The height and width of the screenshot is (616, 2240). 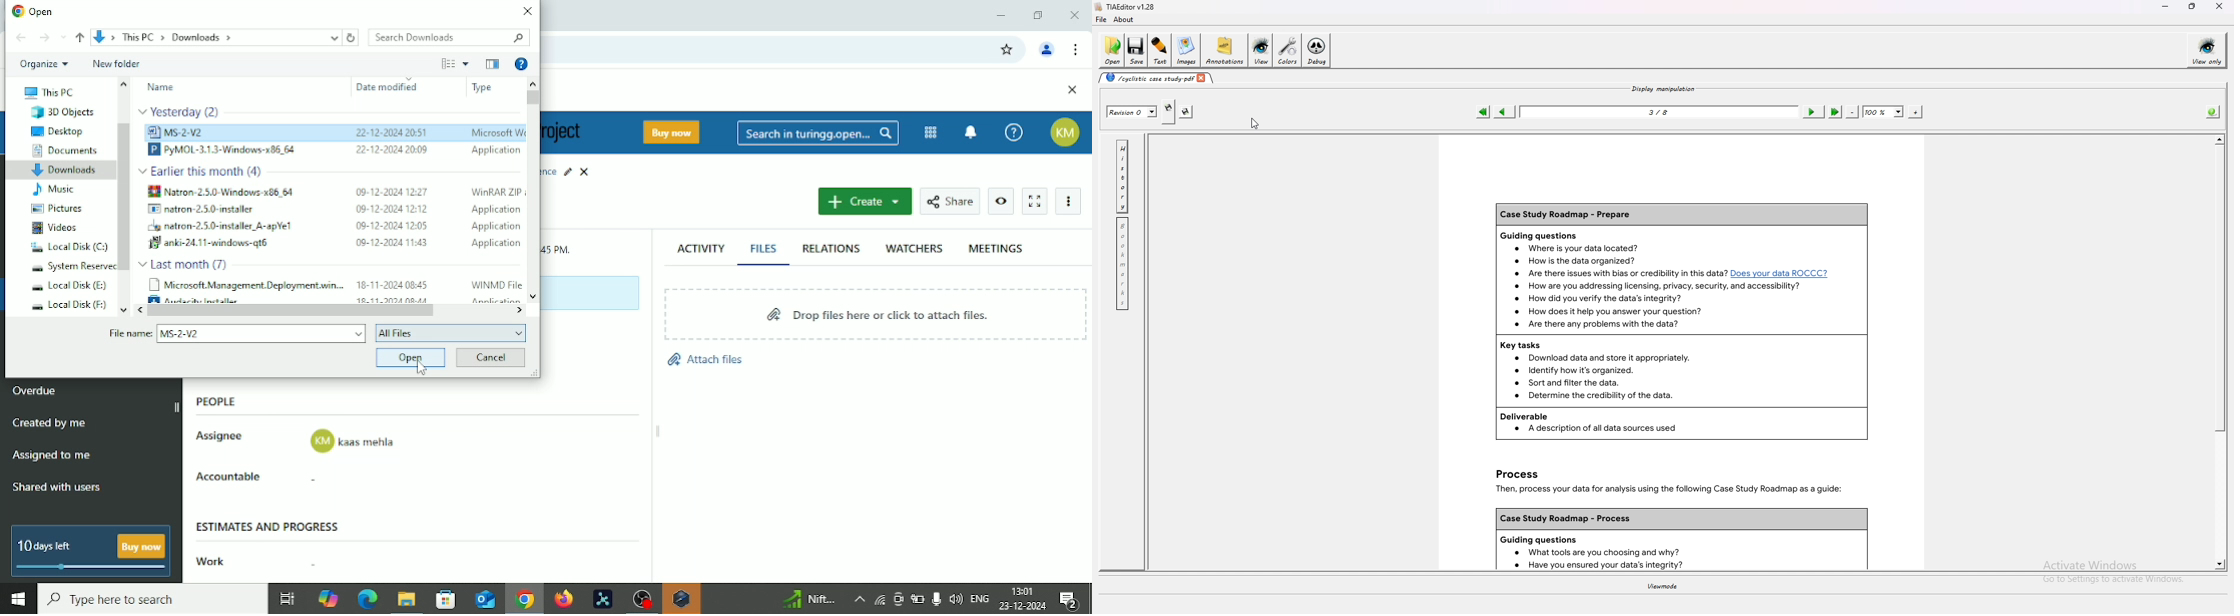 I want to click on 09-12-2004 1205, so click(x=385, y=225).